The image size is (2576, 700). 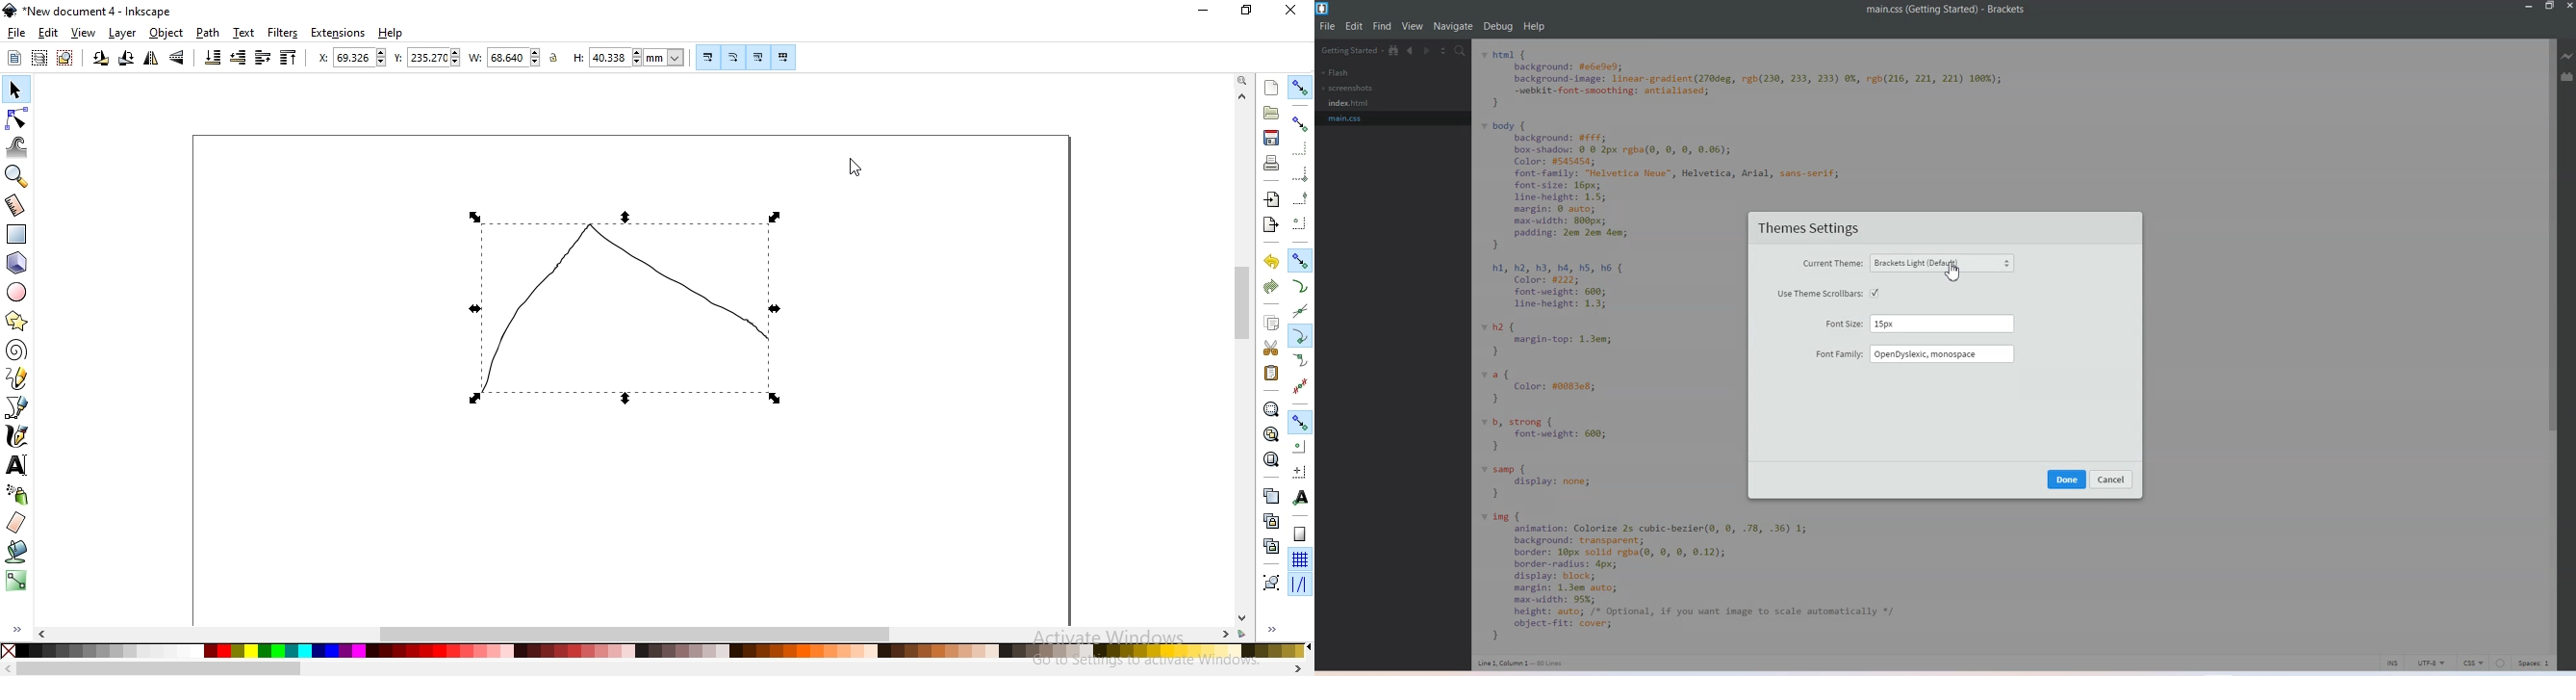 I want to click on scrollbar, so click(x=638, y=632).